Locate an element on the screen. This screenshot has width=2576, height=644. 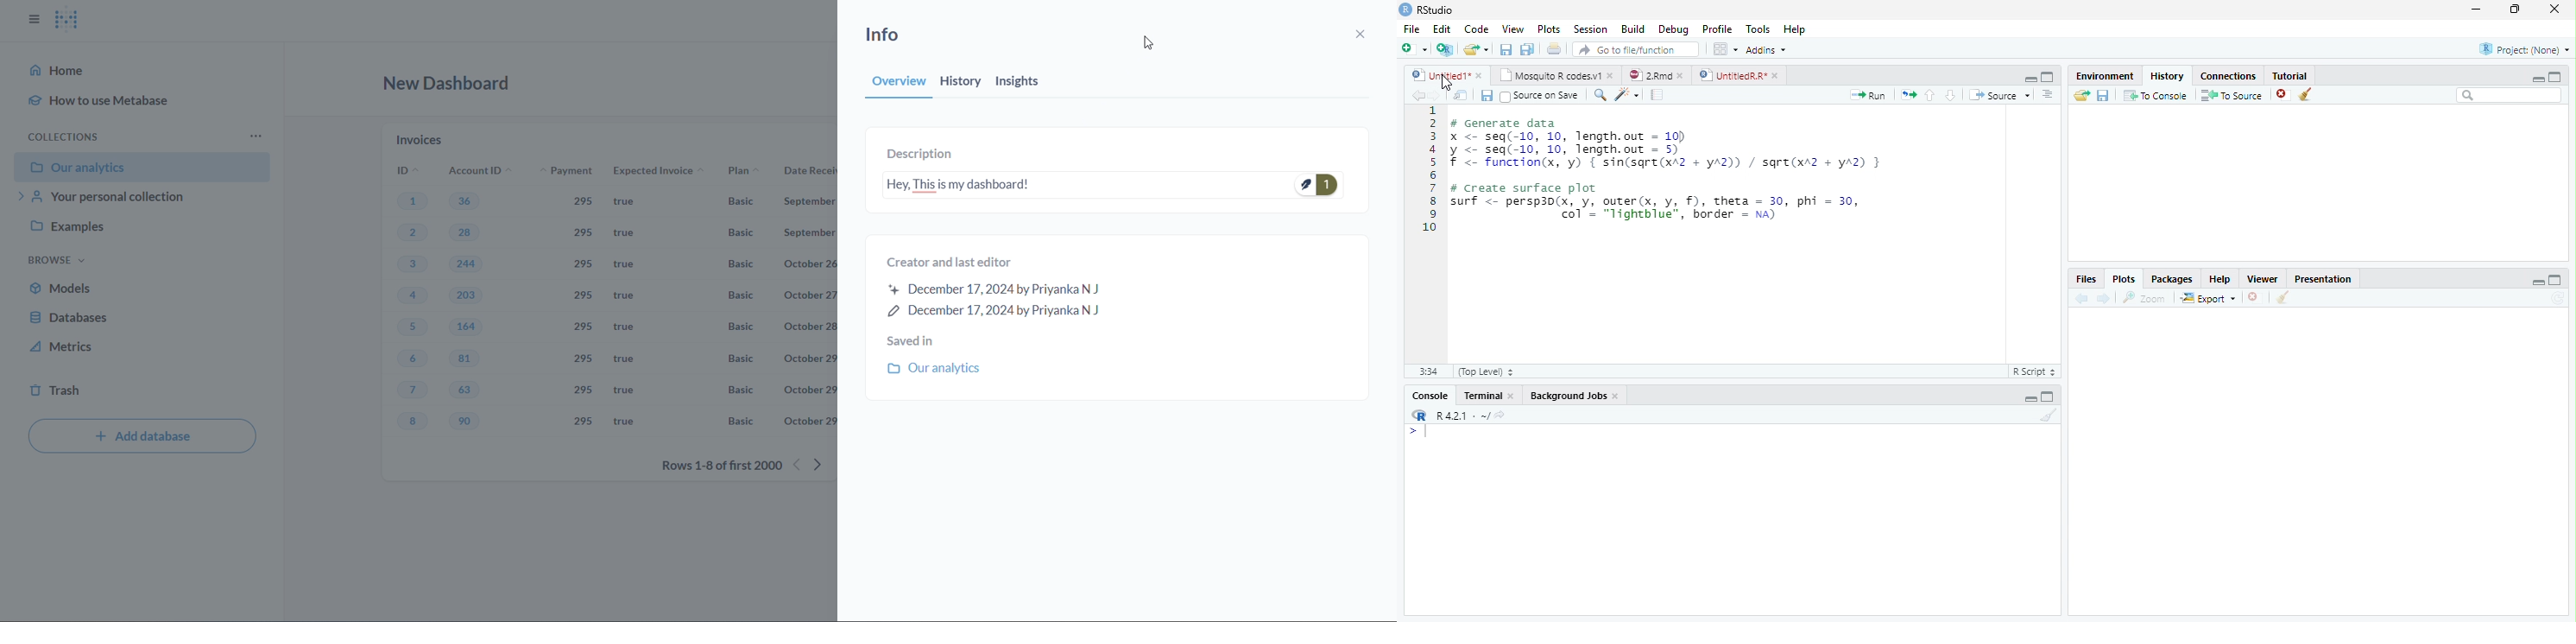
Remove the selected history entries is located at coordinates (2282, 95).